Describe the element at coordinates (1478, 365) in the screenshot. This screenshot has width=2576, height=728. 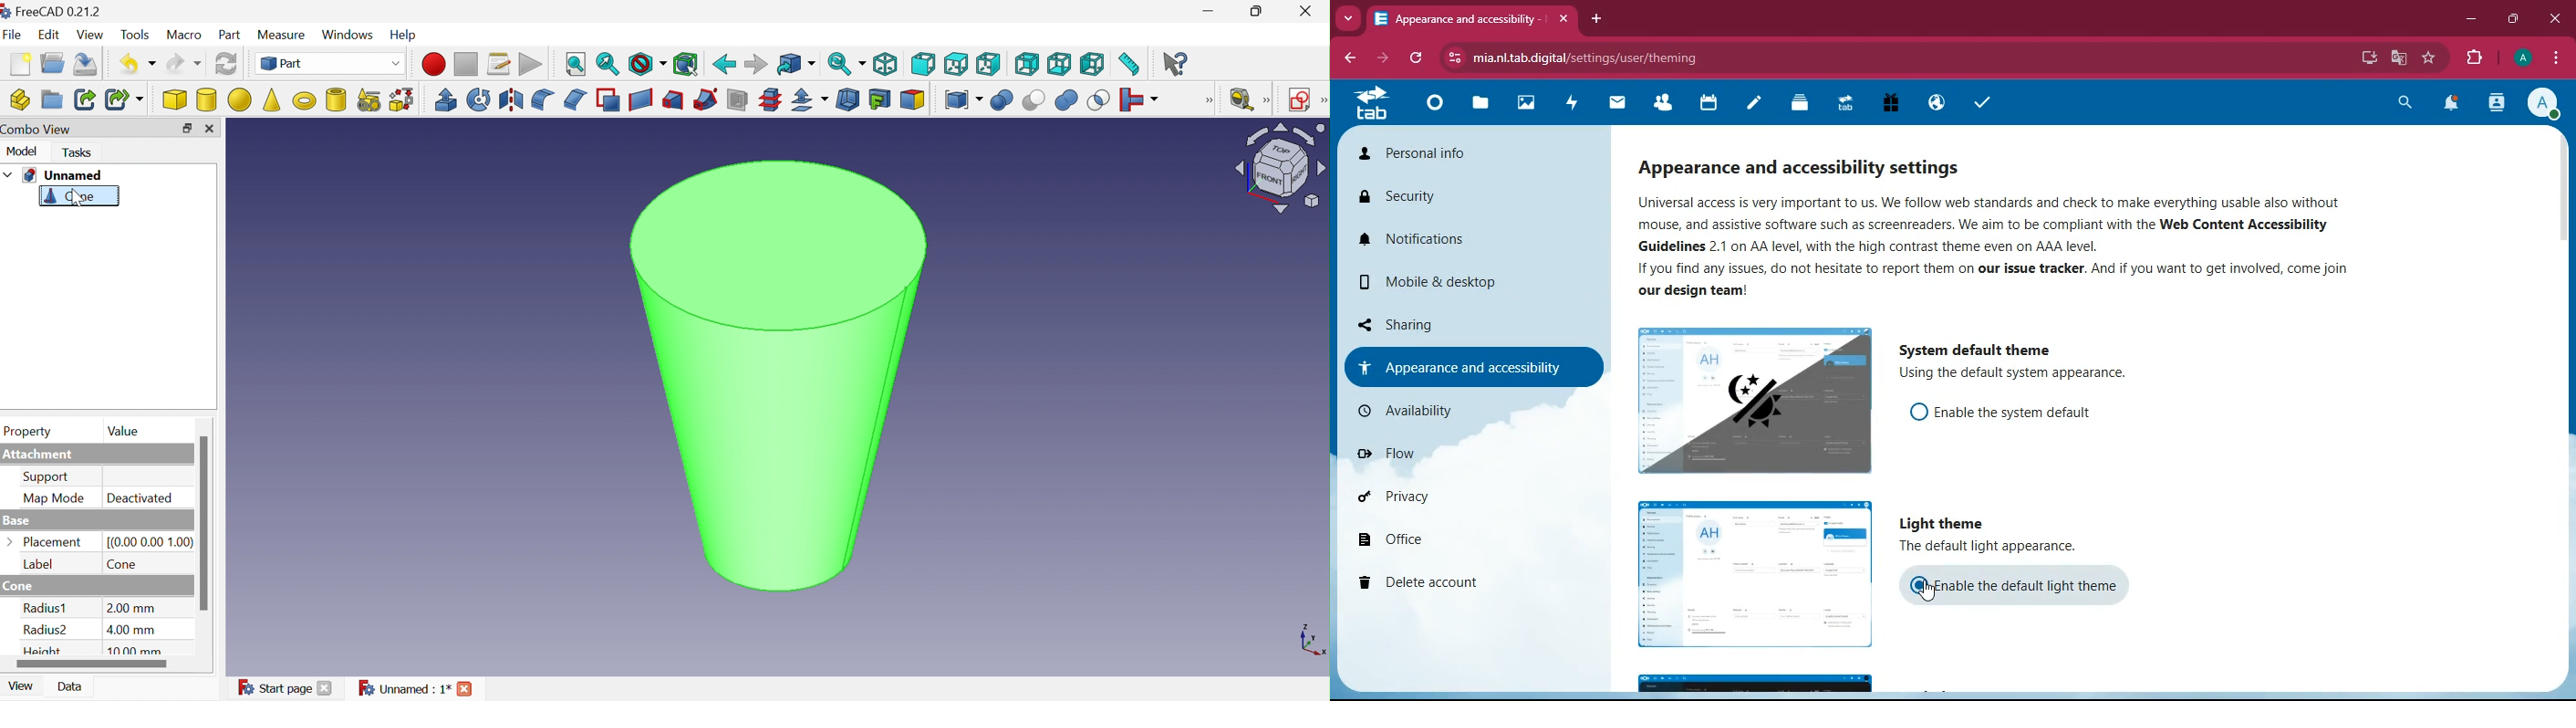
I see `appearance` at that location.